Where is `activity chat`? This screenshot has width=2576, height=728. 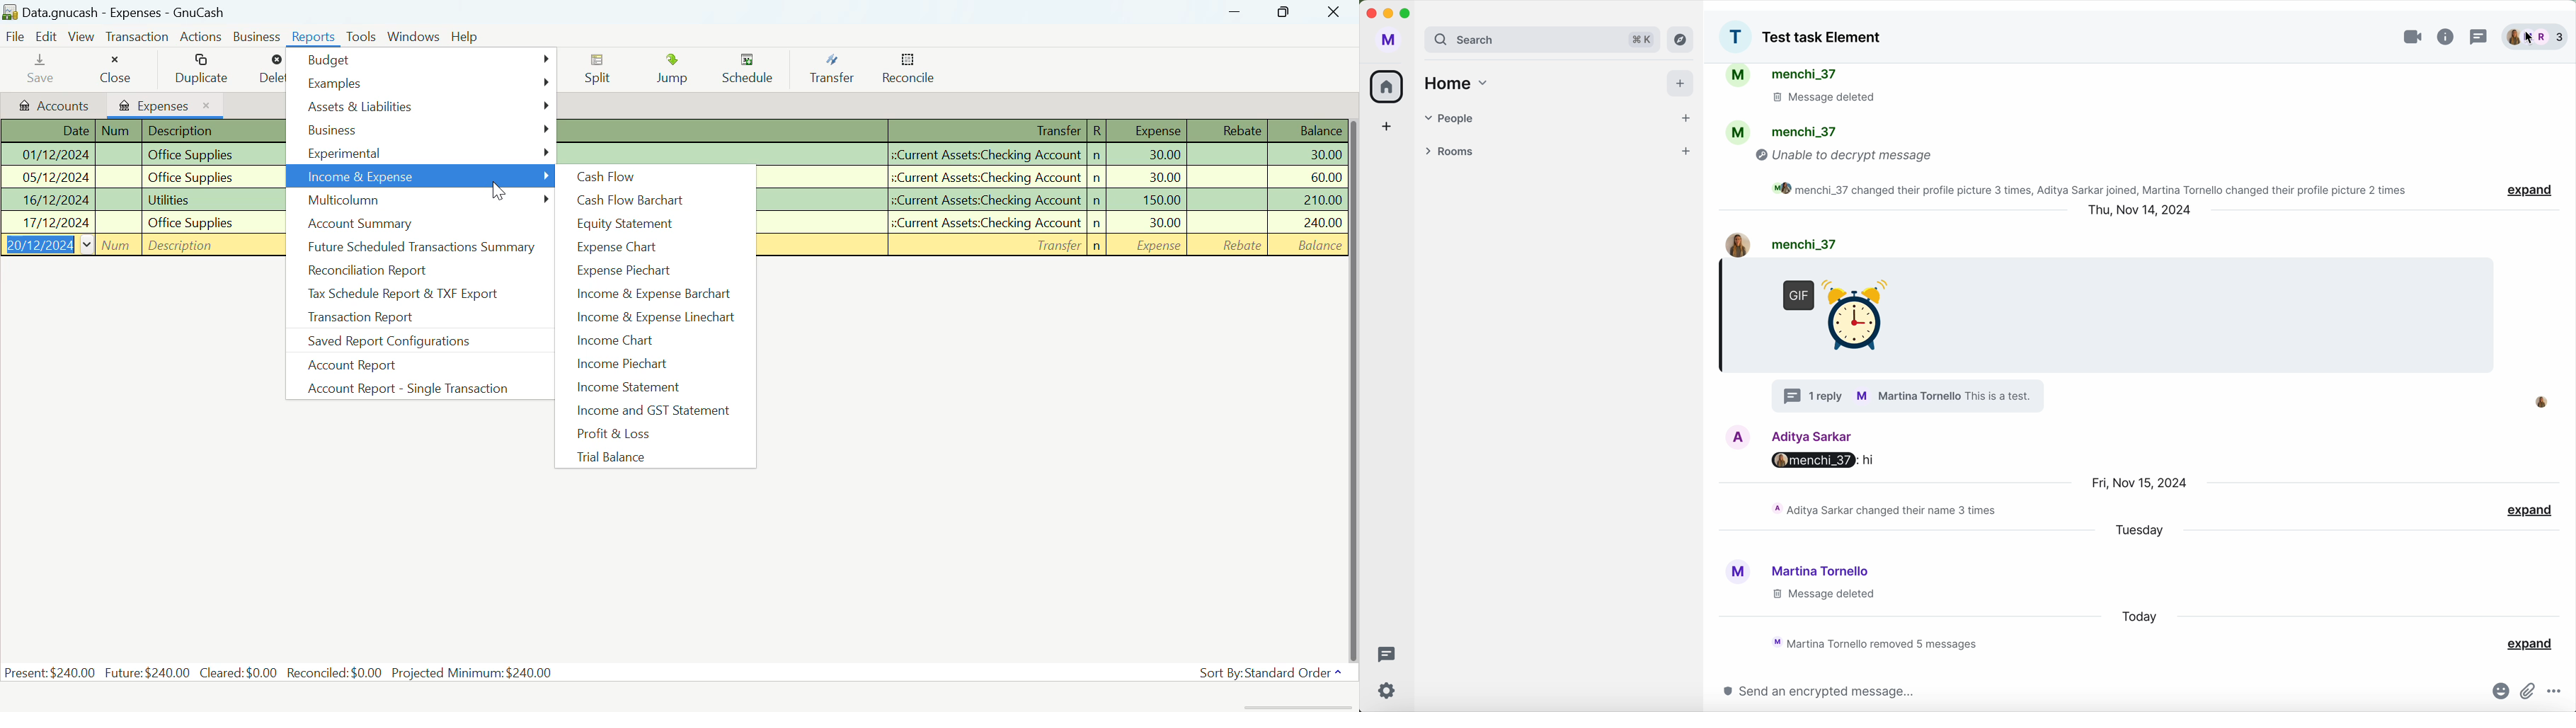
activity chat is located at coordinates (1886, 510).